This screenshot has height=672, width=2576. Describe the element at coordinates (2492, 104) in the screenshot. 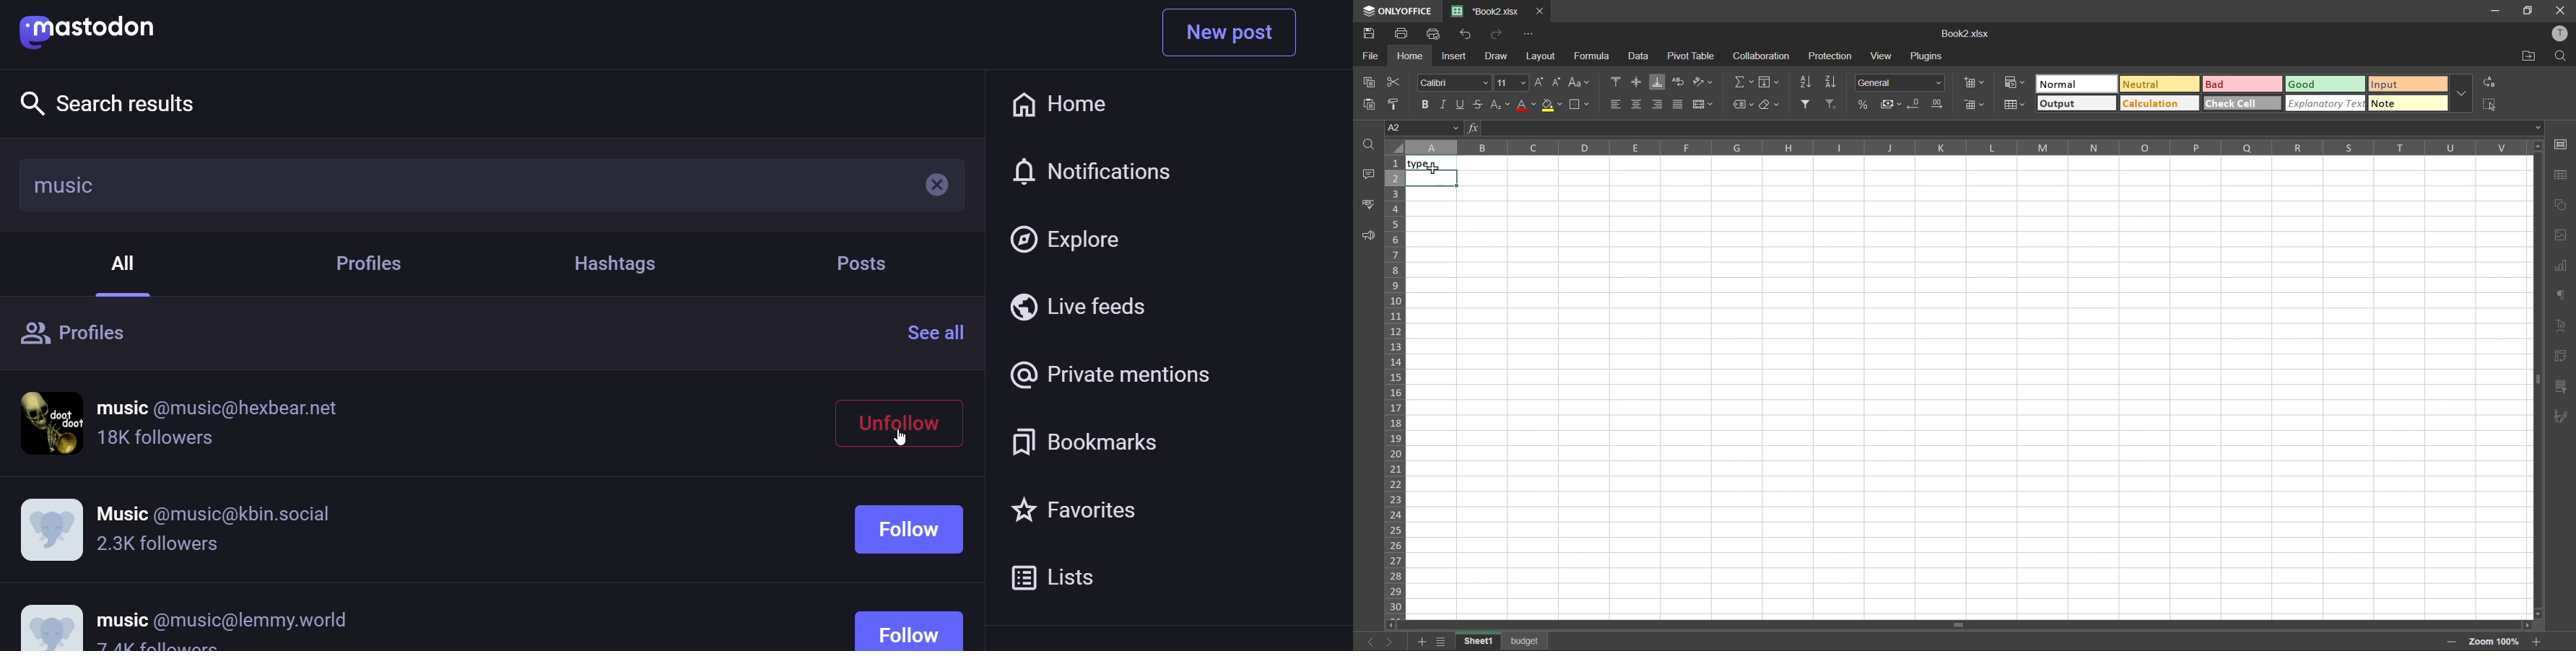

I see `select all` at that location.